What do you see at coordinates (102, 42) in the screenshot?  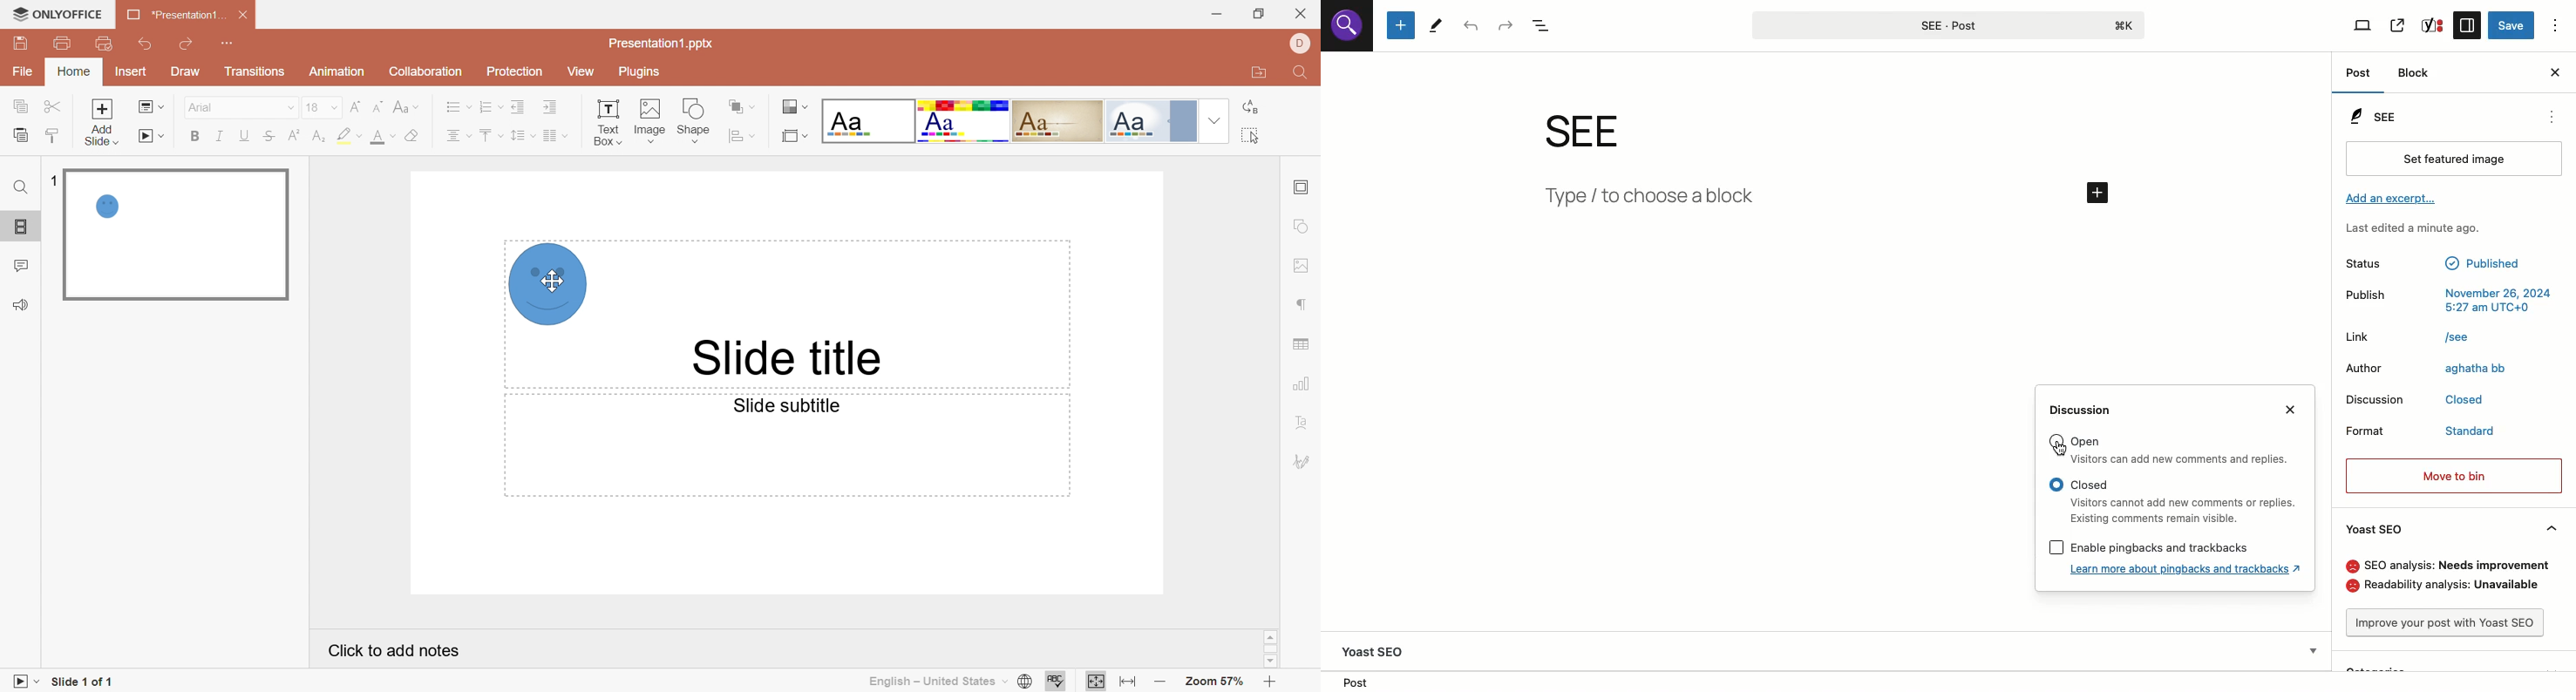 I see `Quick Print` at bounding box center [102, 42].